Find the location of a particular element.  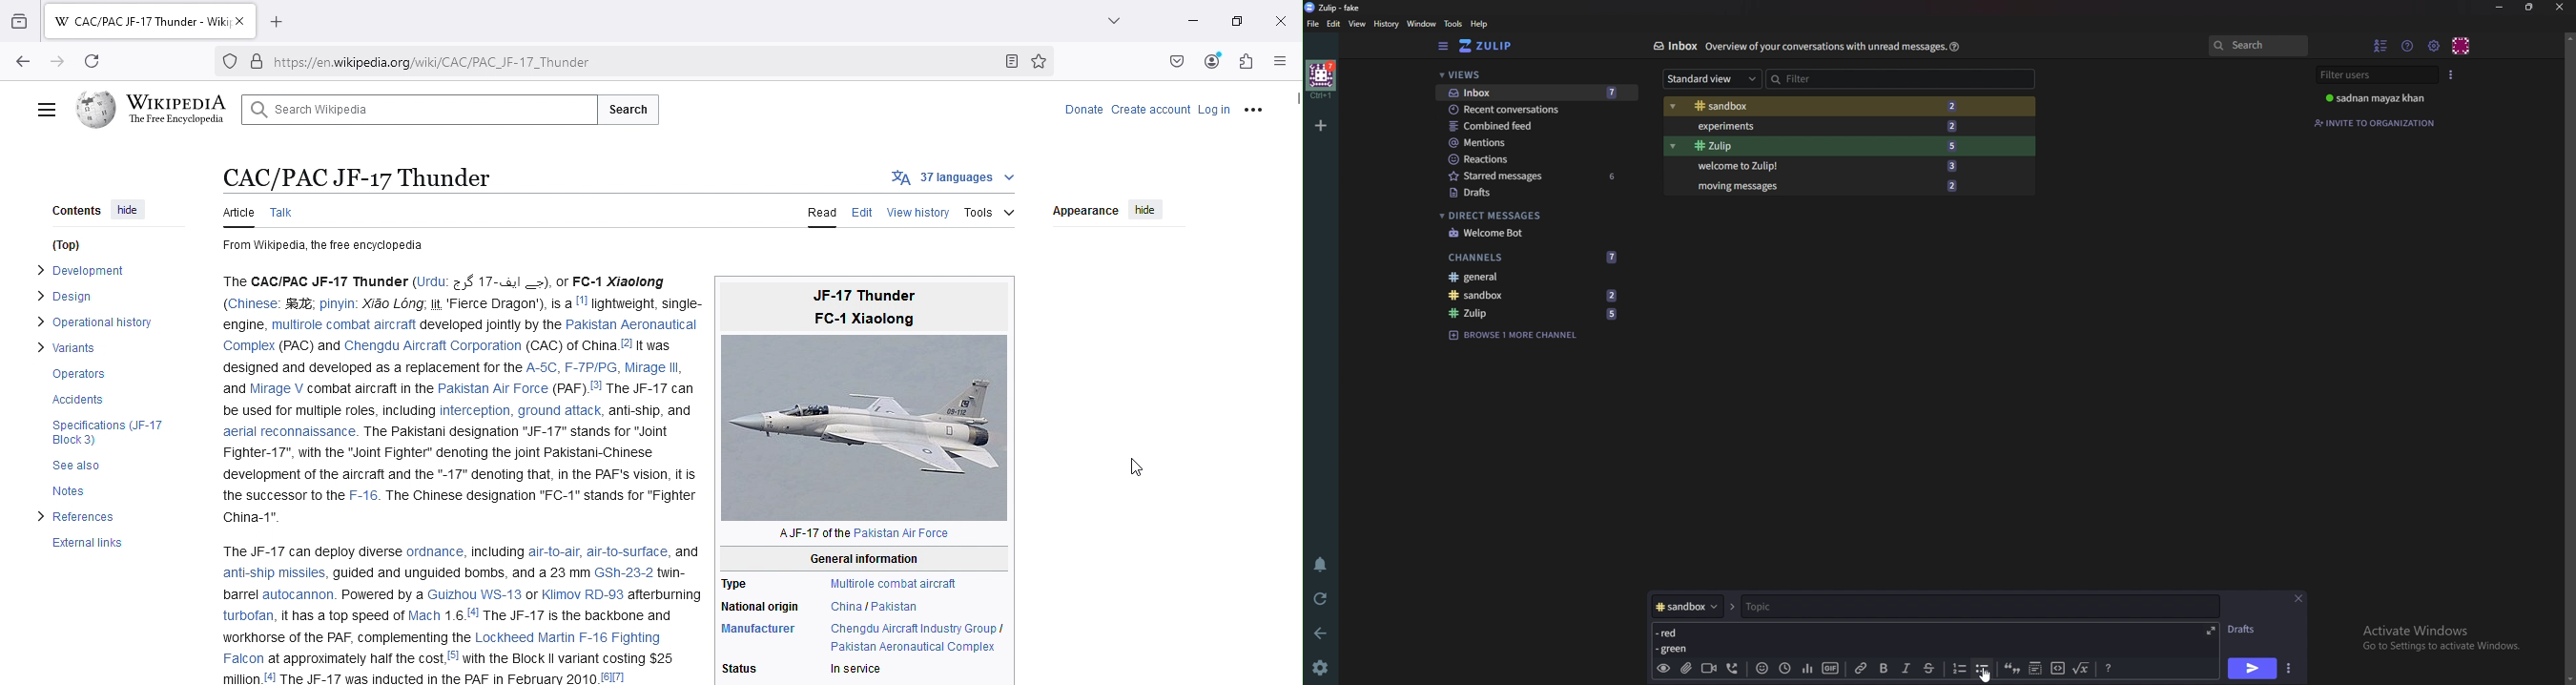

poll is located at coordinates (1808, 667).